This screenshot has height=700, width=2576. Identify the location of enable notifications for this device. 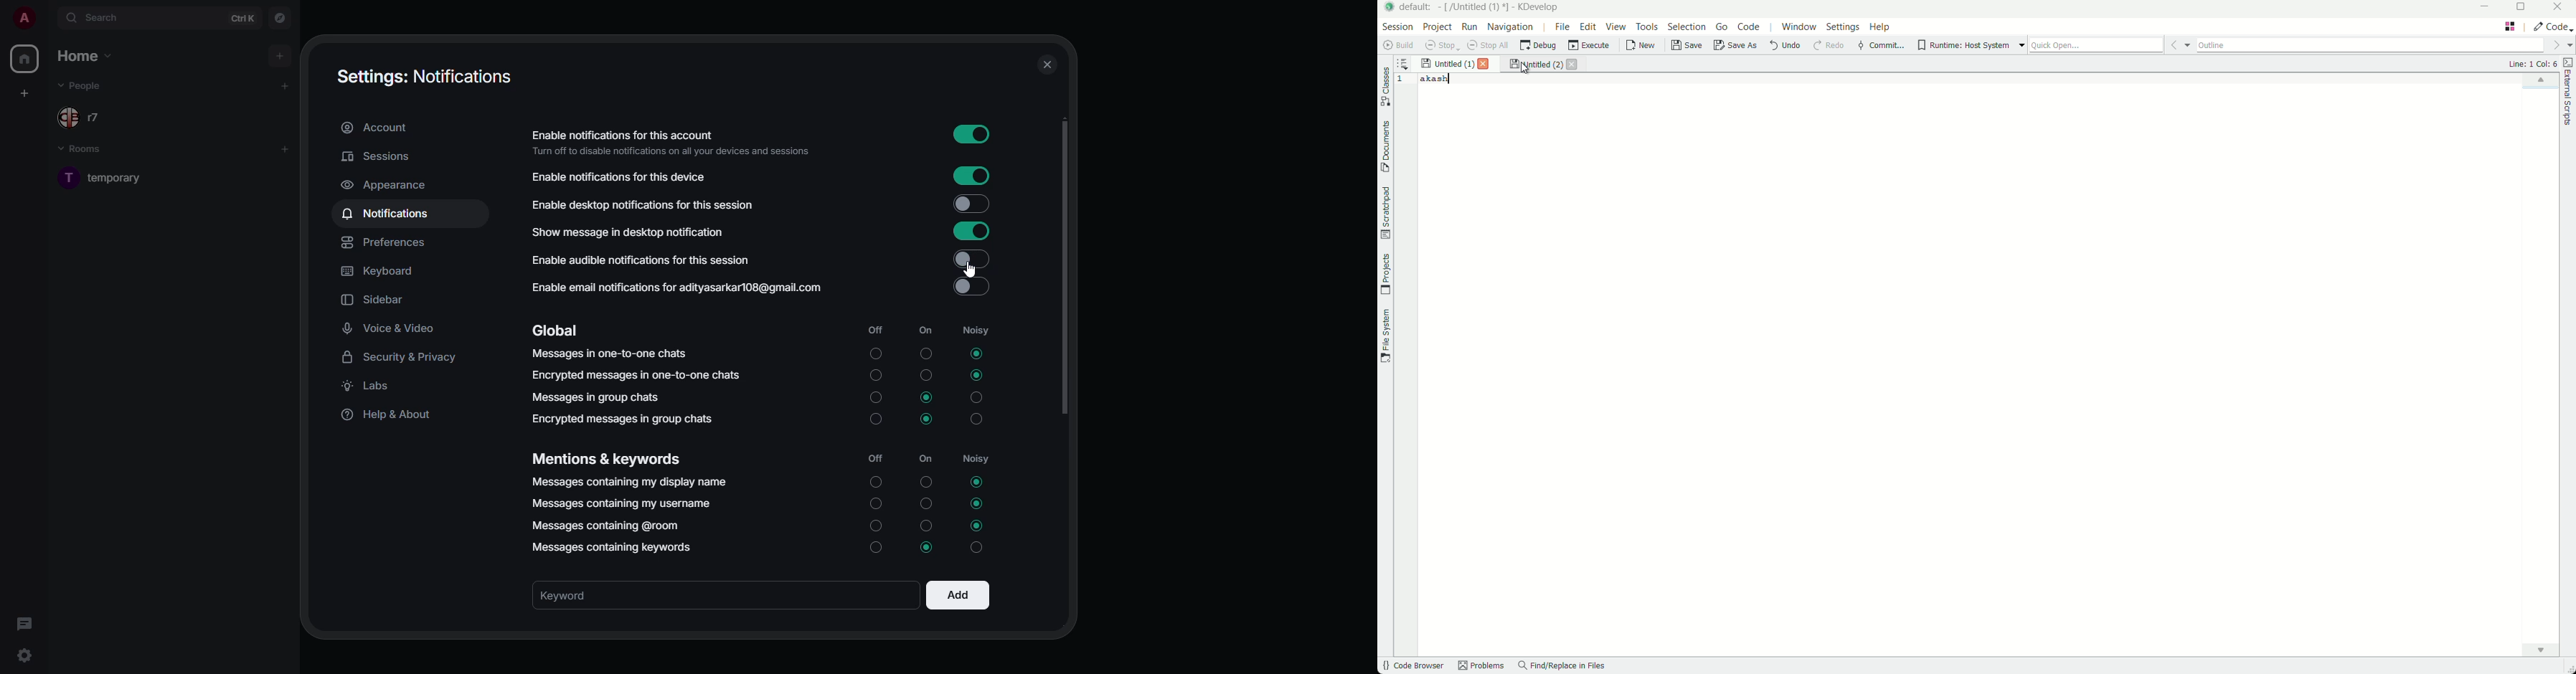
(618, 176).